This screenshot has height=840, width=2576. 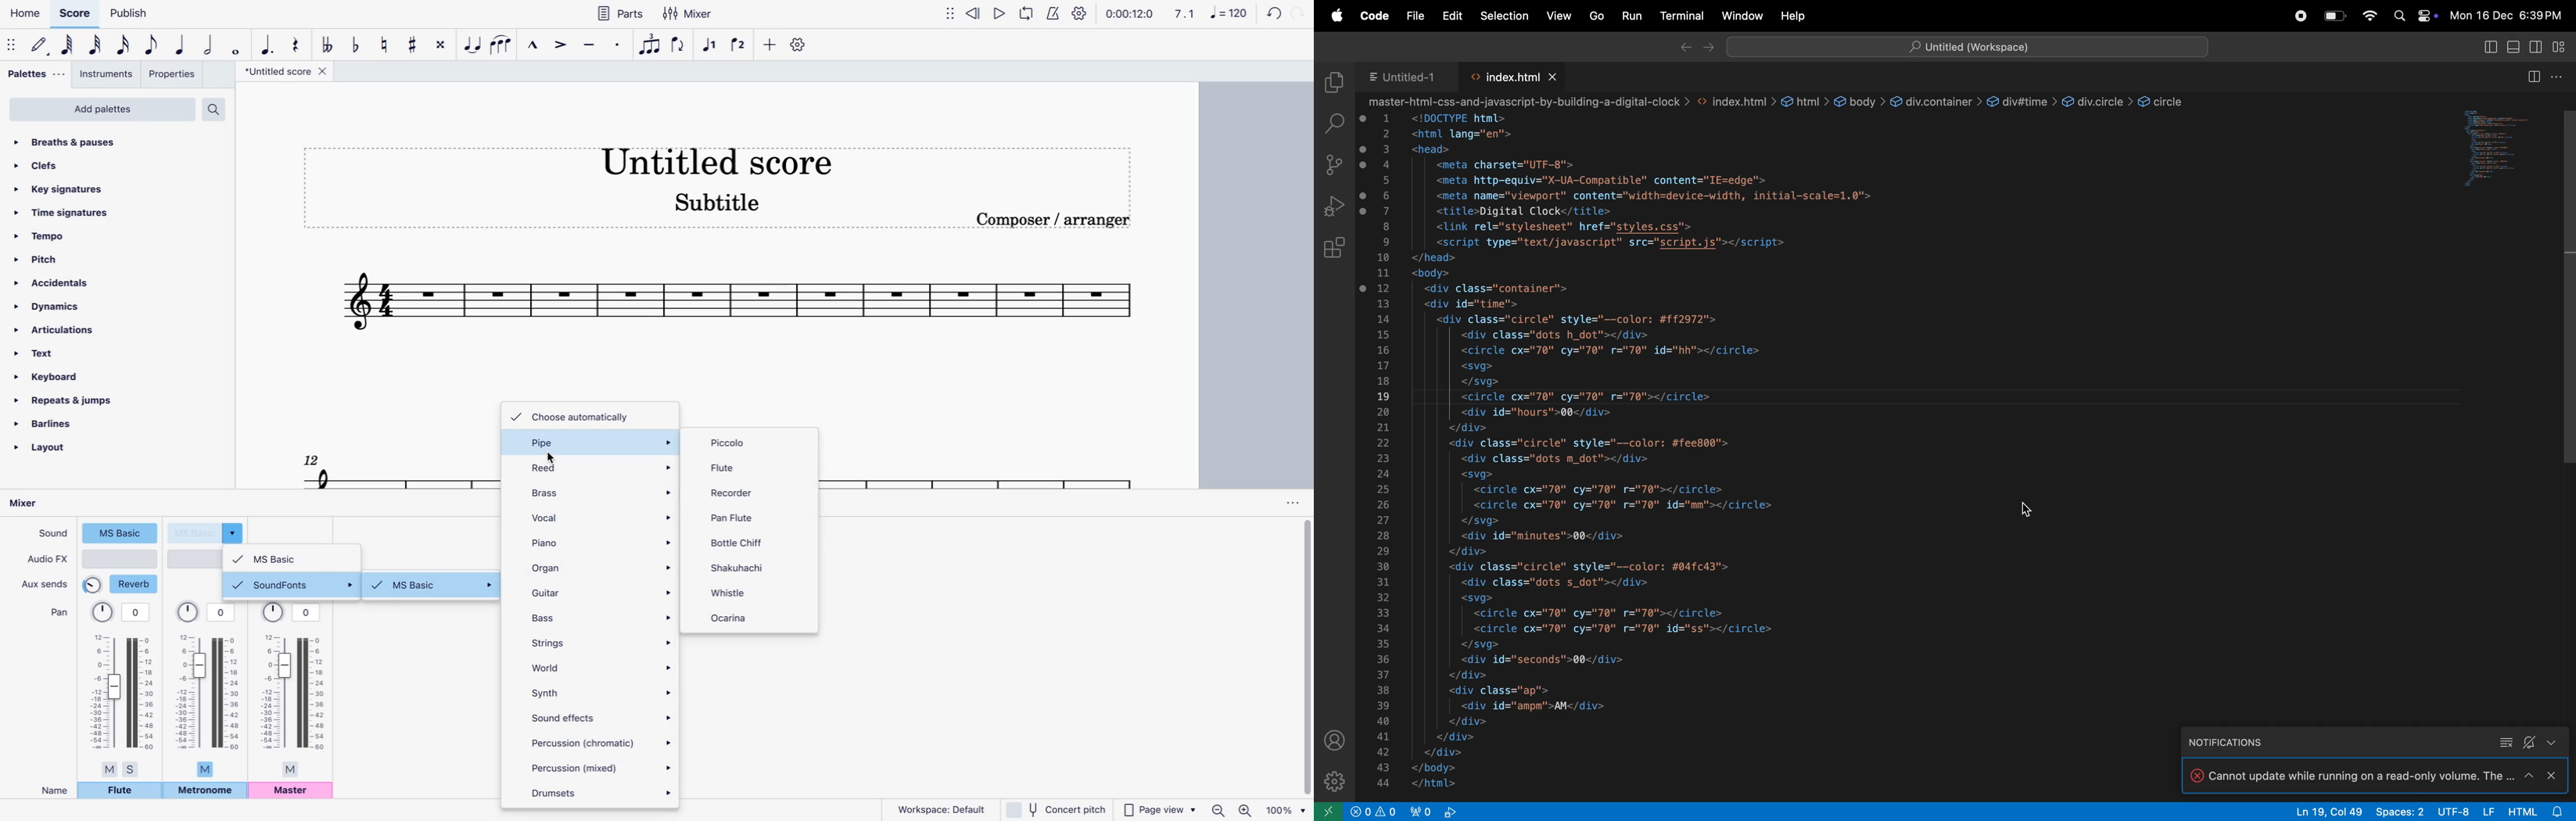 What do you see at coordinates (2552, 742) in the screenshot?
I see `drop down` at bounding box center [2552, 742].